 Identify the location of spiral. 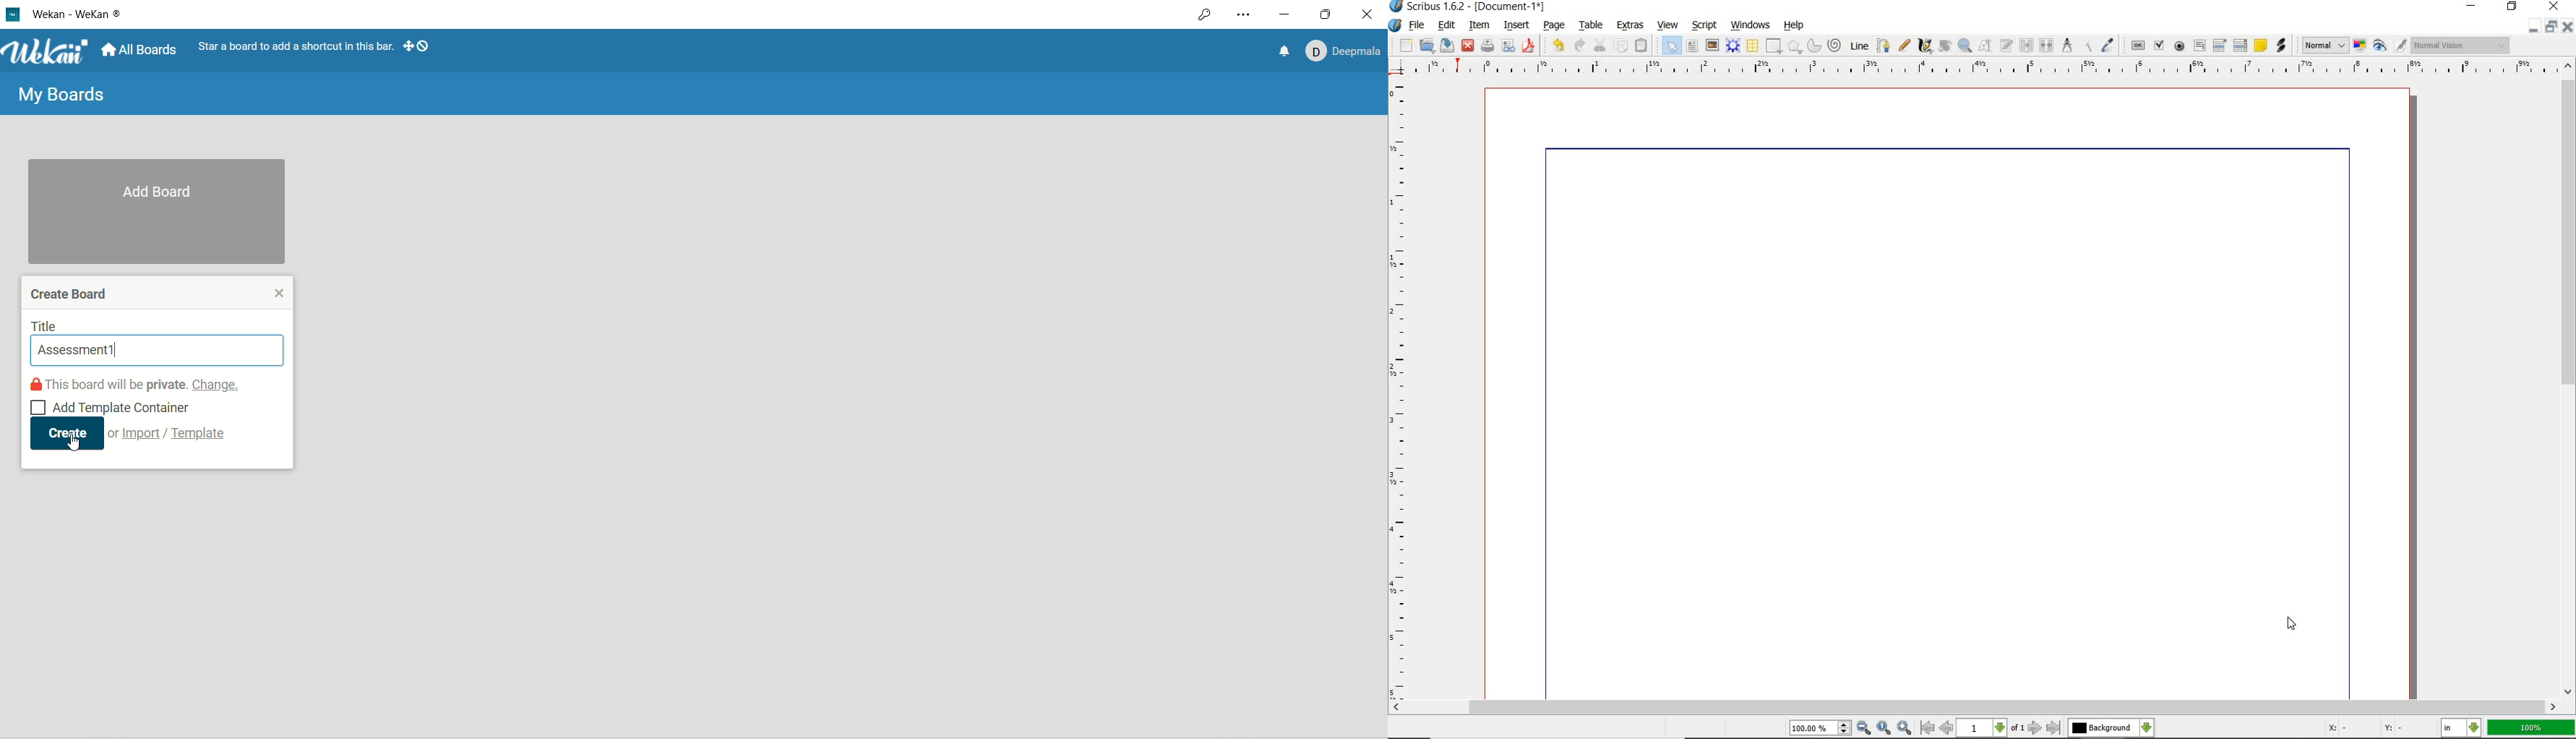
(1836, 45).